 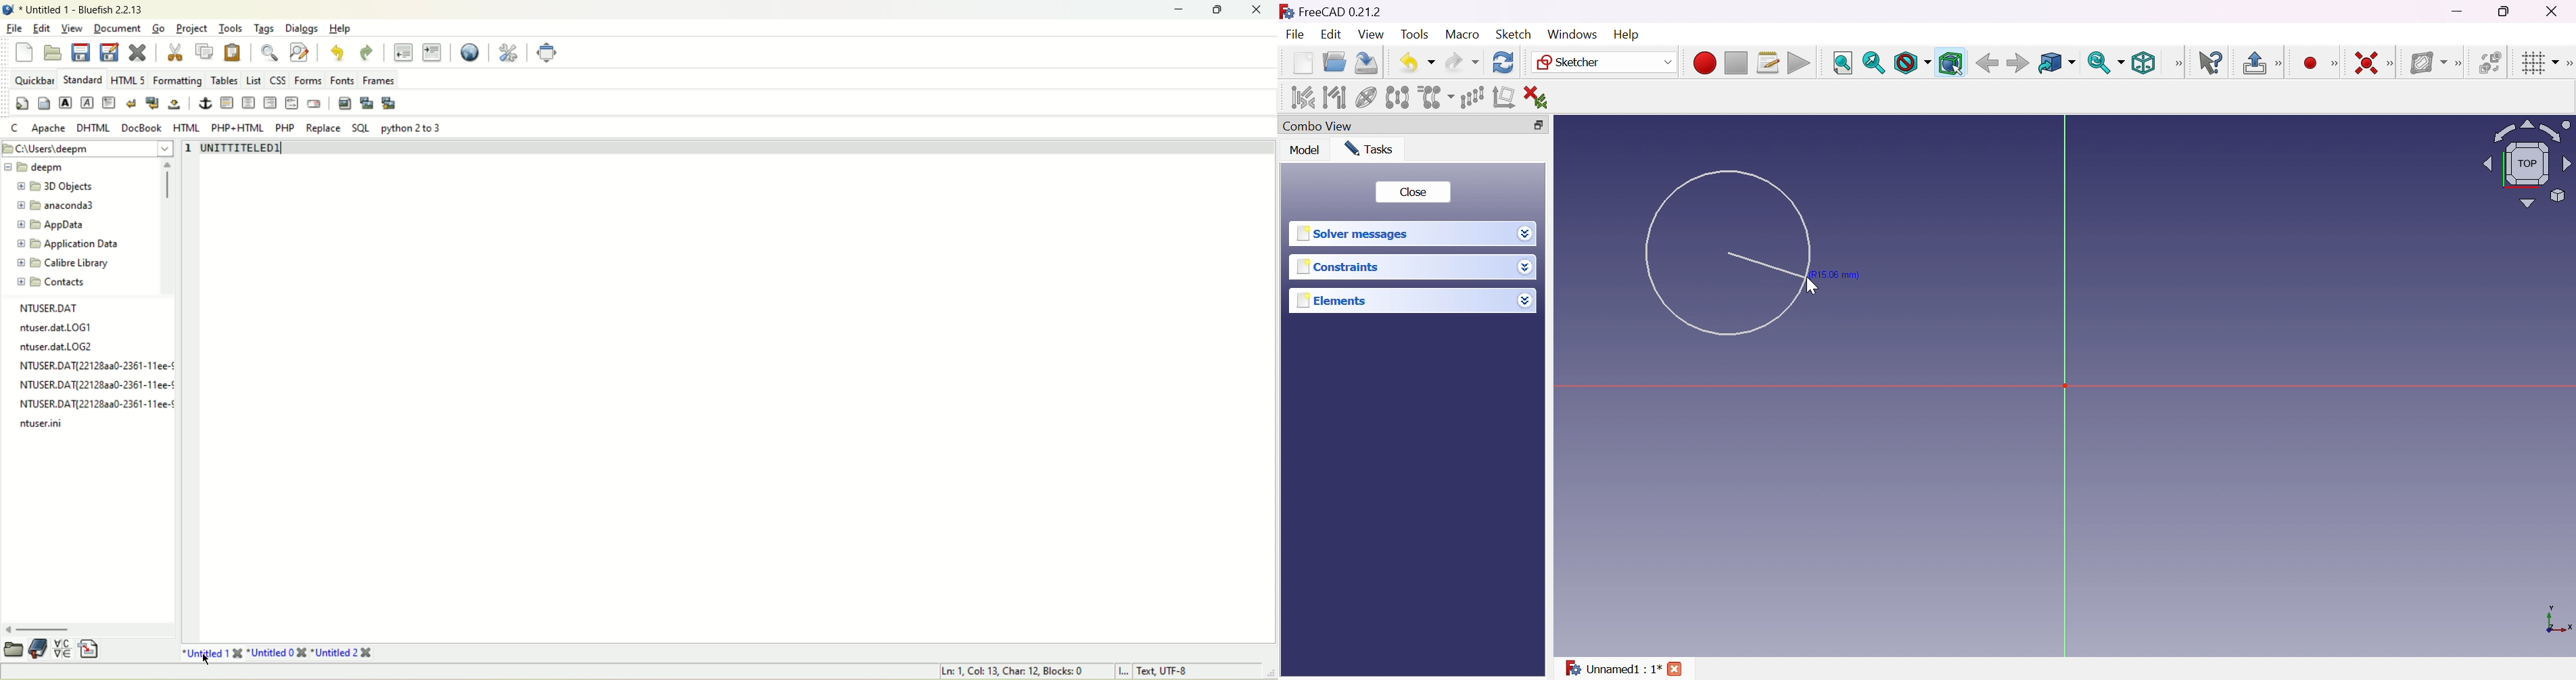 I want to click on Help, so click(x=340, y=27).